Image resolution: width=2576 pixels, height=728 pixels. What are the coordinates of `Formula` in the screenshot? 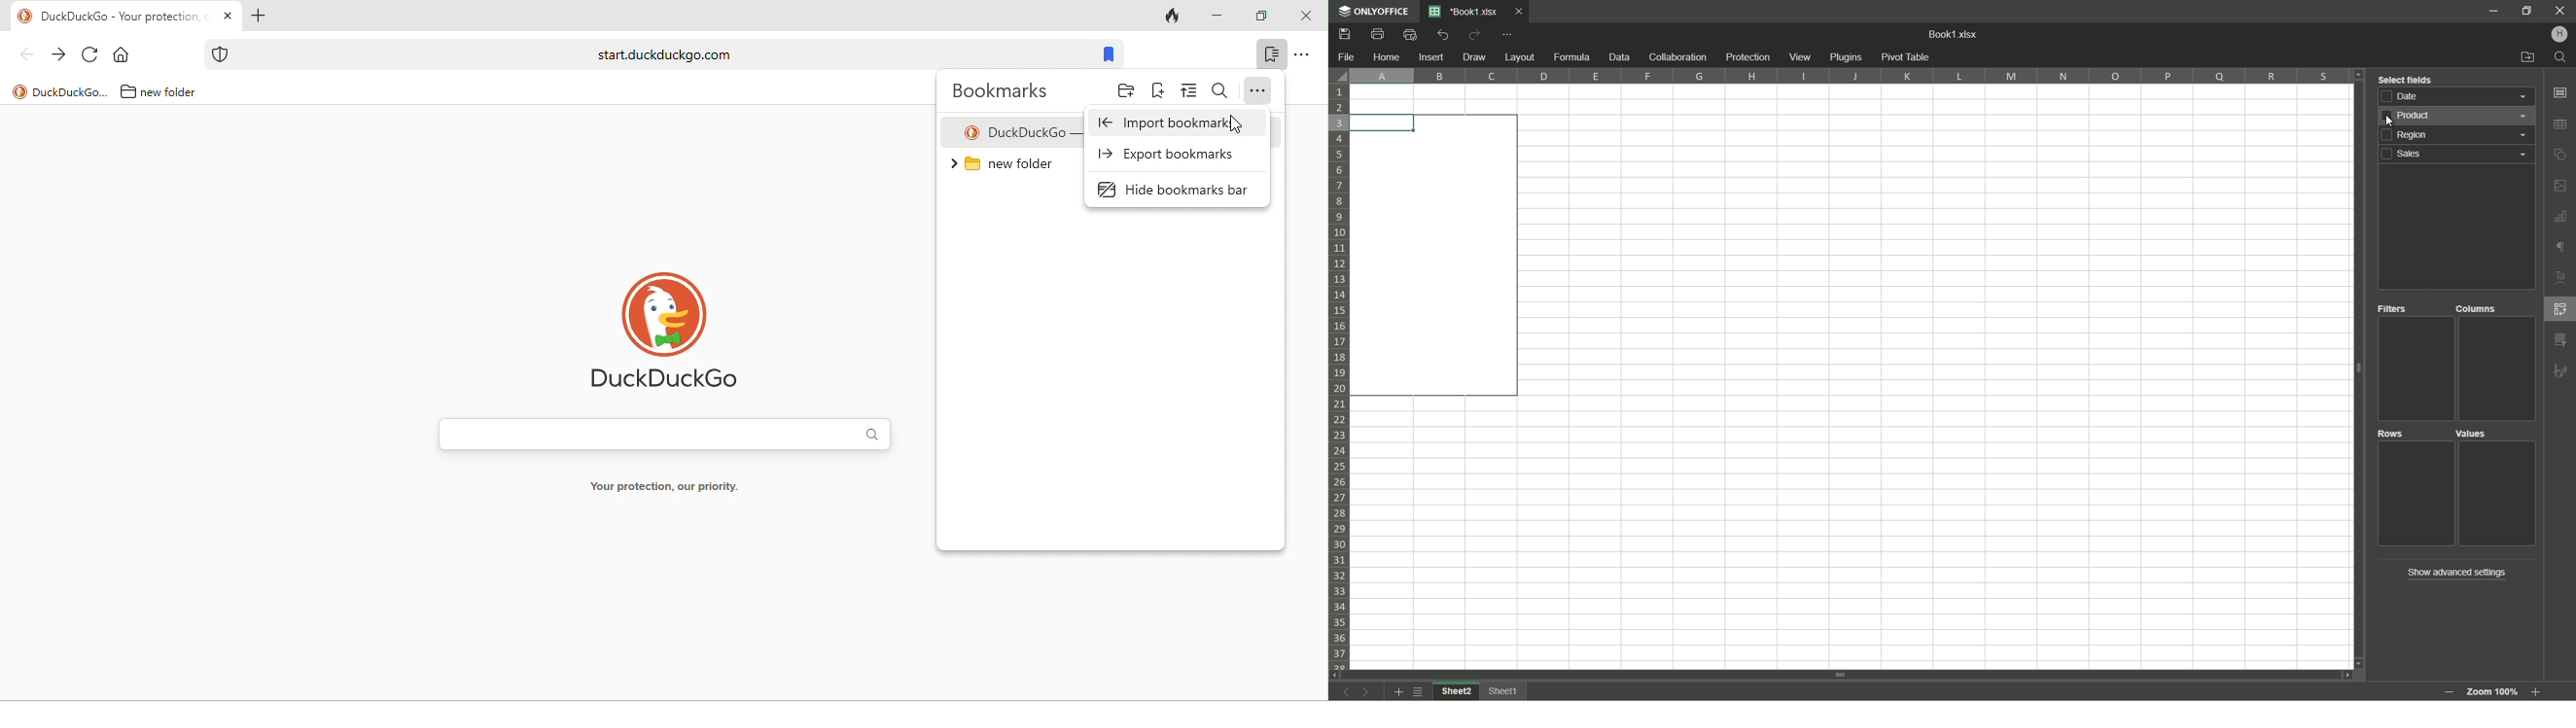 It's located at (1571, 57).